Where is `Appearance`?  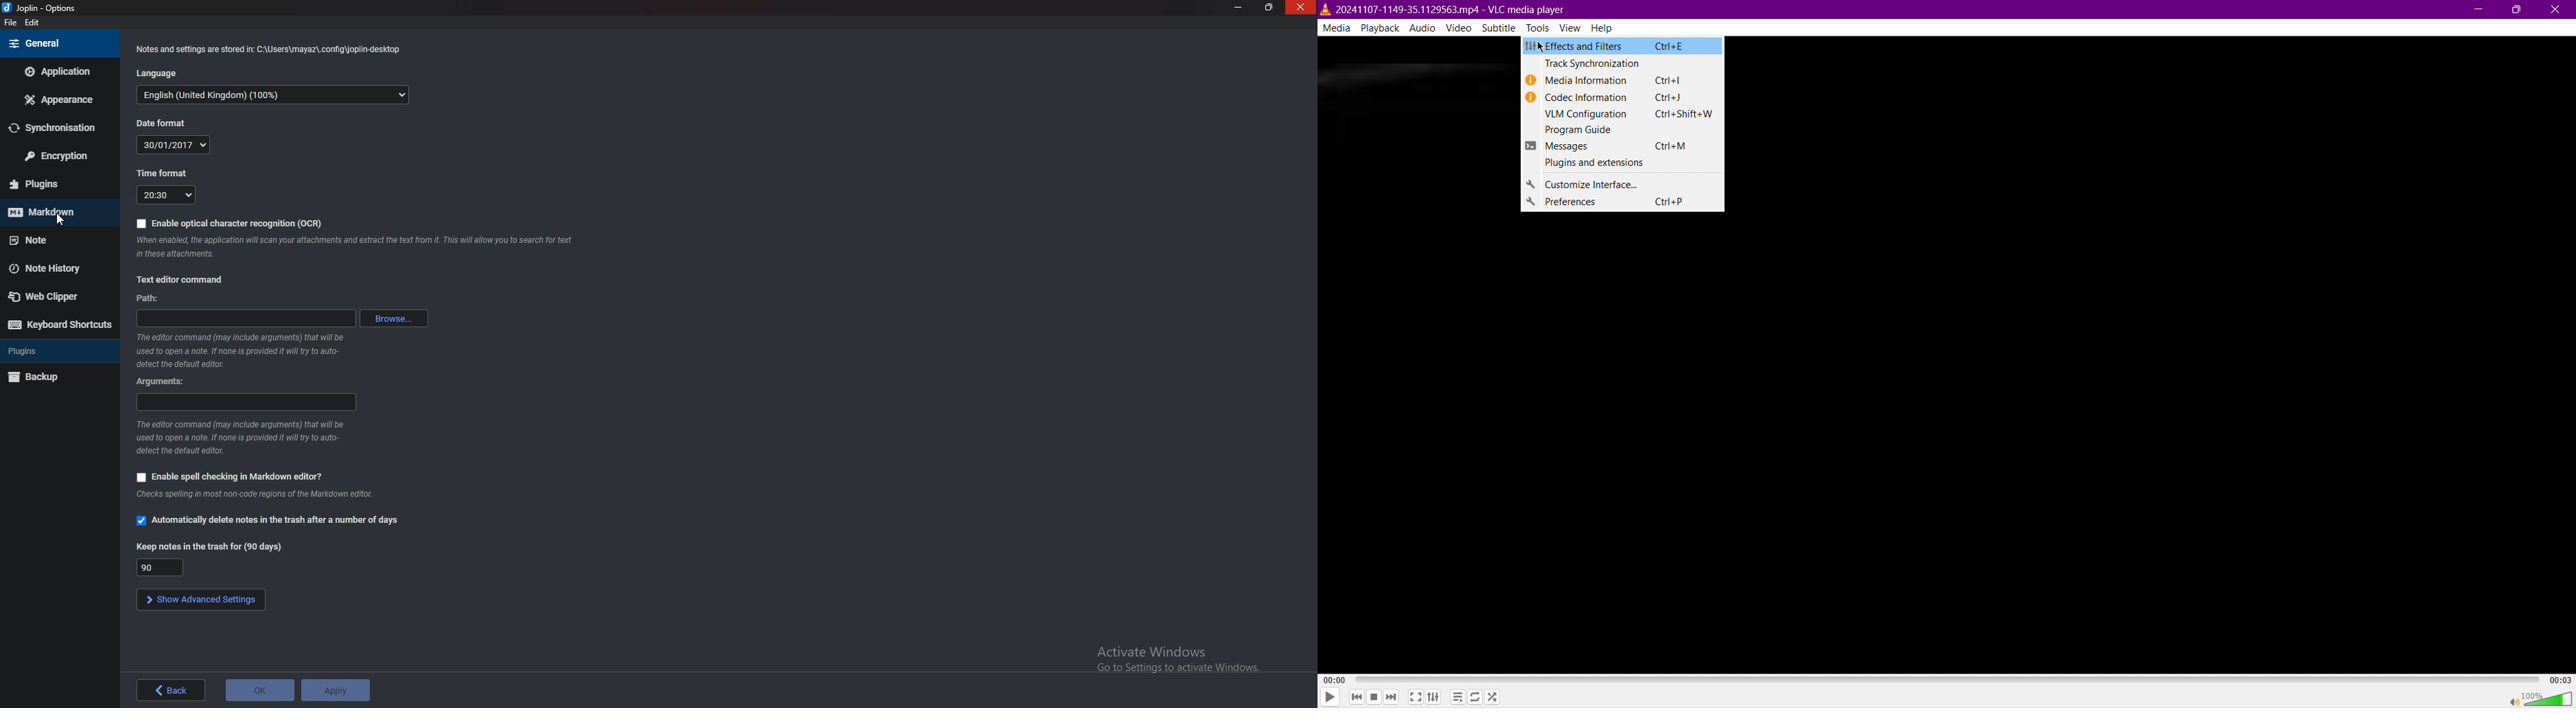
Appearance is located at coordinates (57, 101).